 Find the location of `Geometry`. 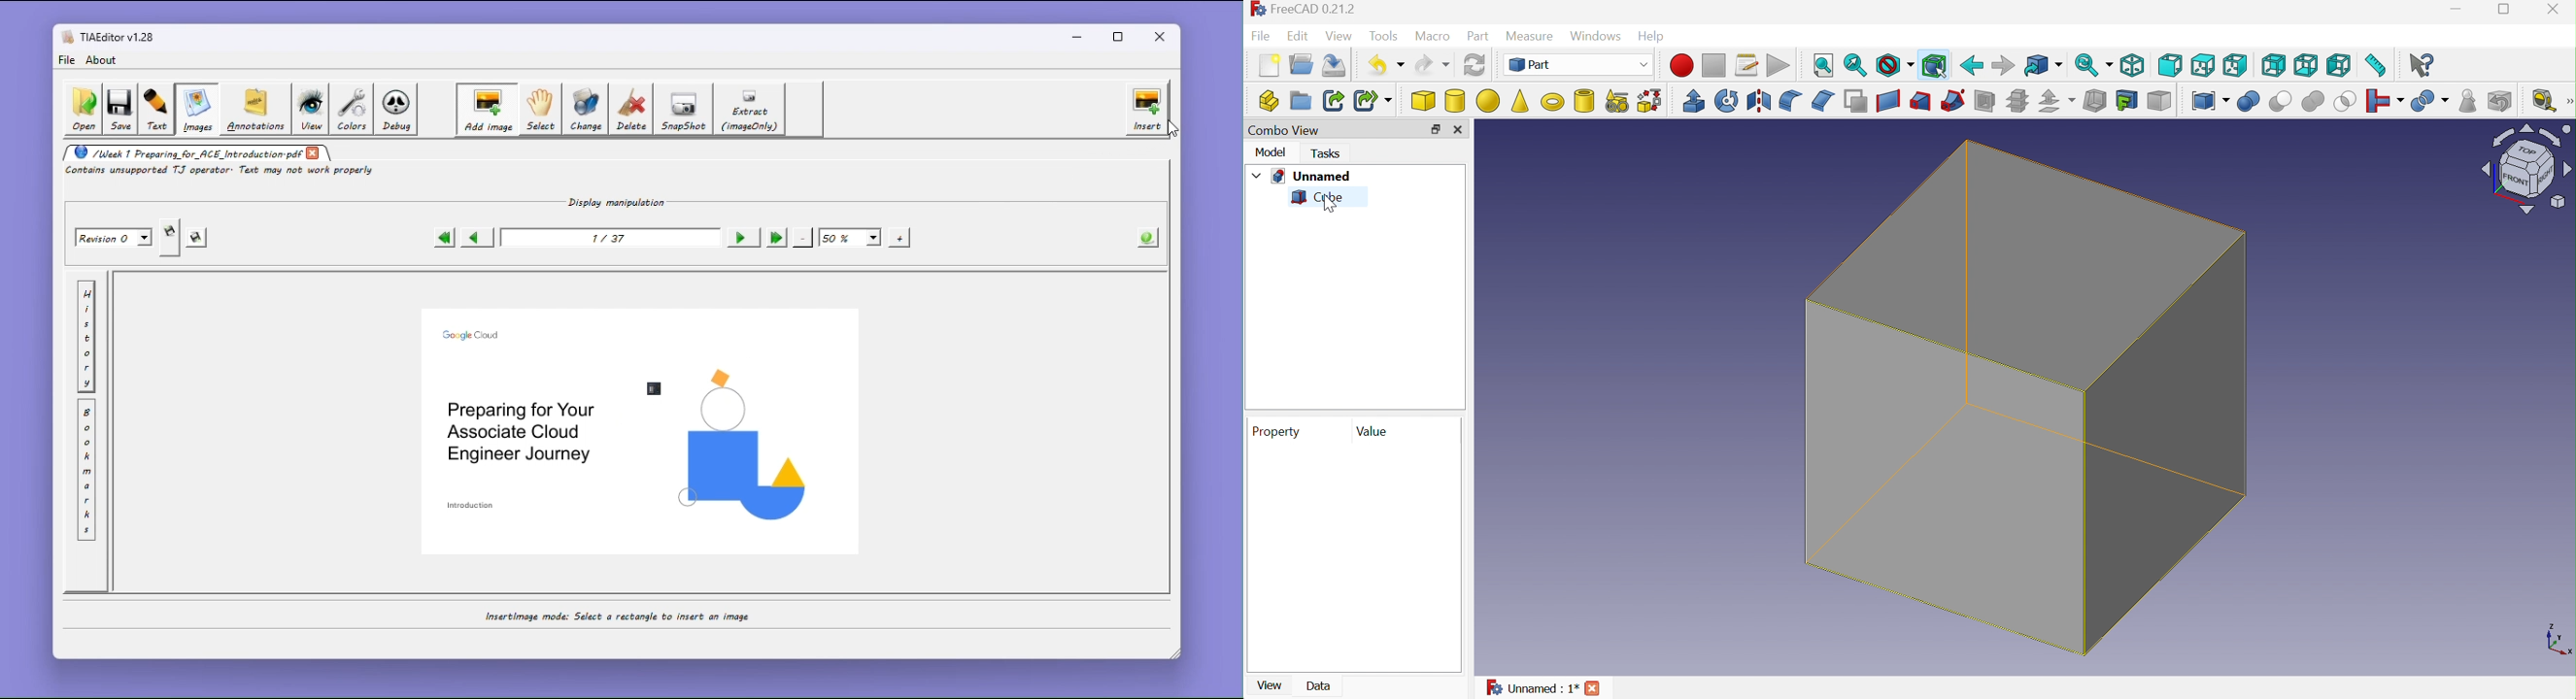

Geometry is located at coordinates (2470, 104).